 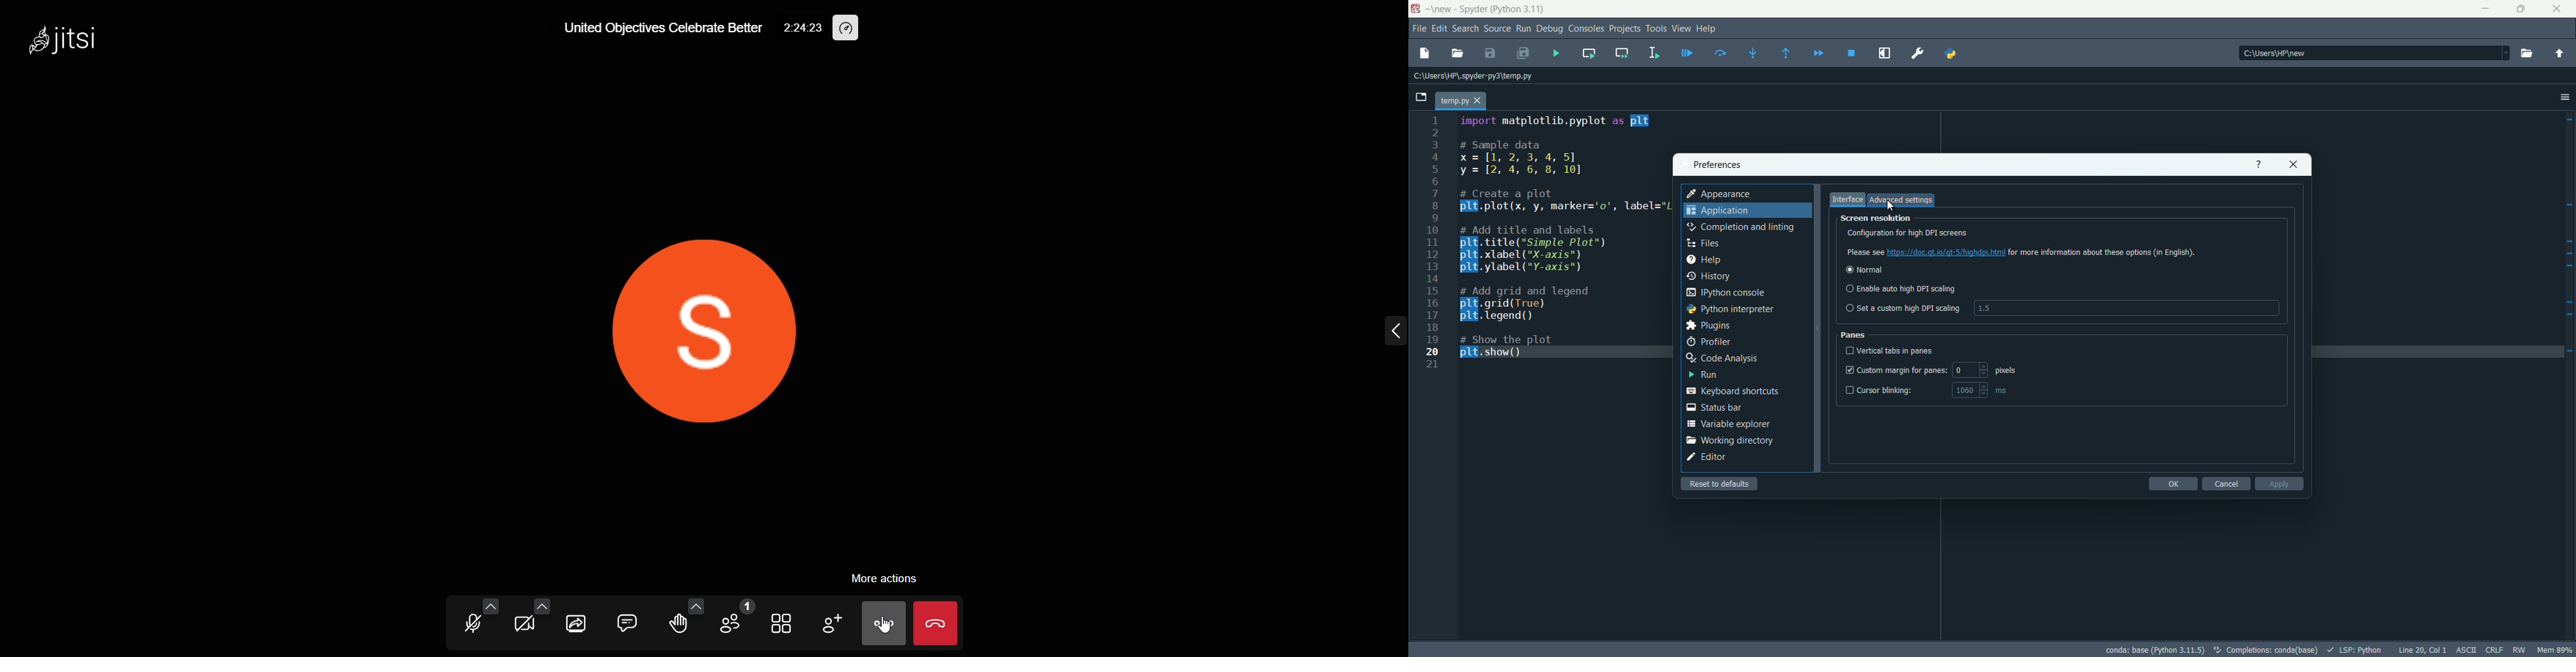 What do you see at coordinates (1904, 307) in the screenshot?
I see `set a custom high DPI scaling` at bounding box center [1904, 307].